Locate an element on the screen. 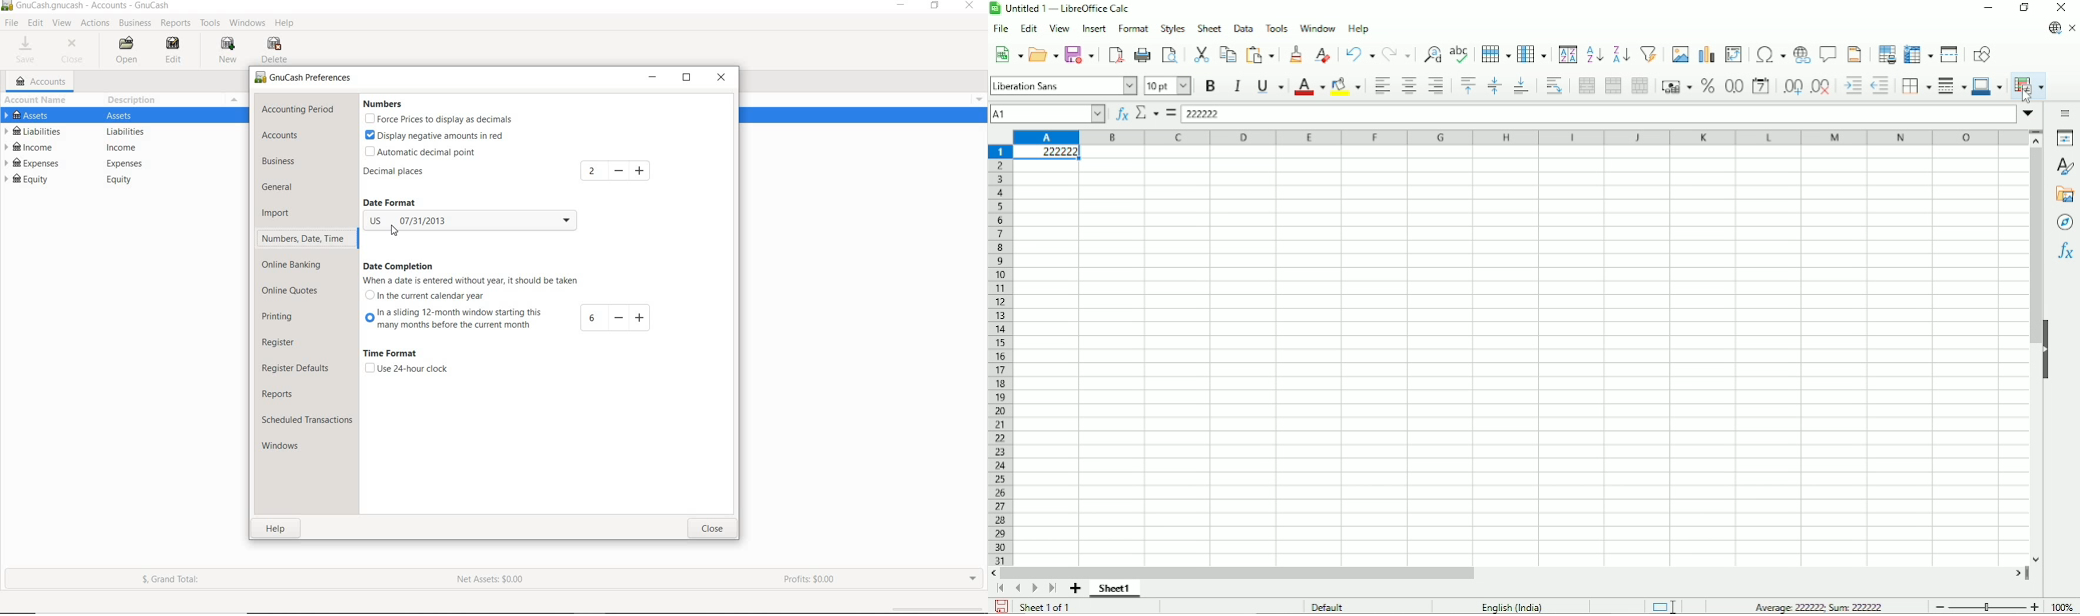 The image size is (2100, 616). Navigator is located at coordinates (2064, 222).